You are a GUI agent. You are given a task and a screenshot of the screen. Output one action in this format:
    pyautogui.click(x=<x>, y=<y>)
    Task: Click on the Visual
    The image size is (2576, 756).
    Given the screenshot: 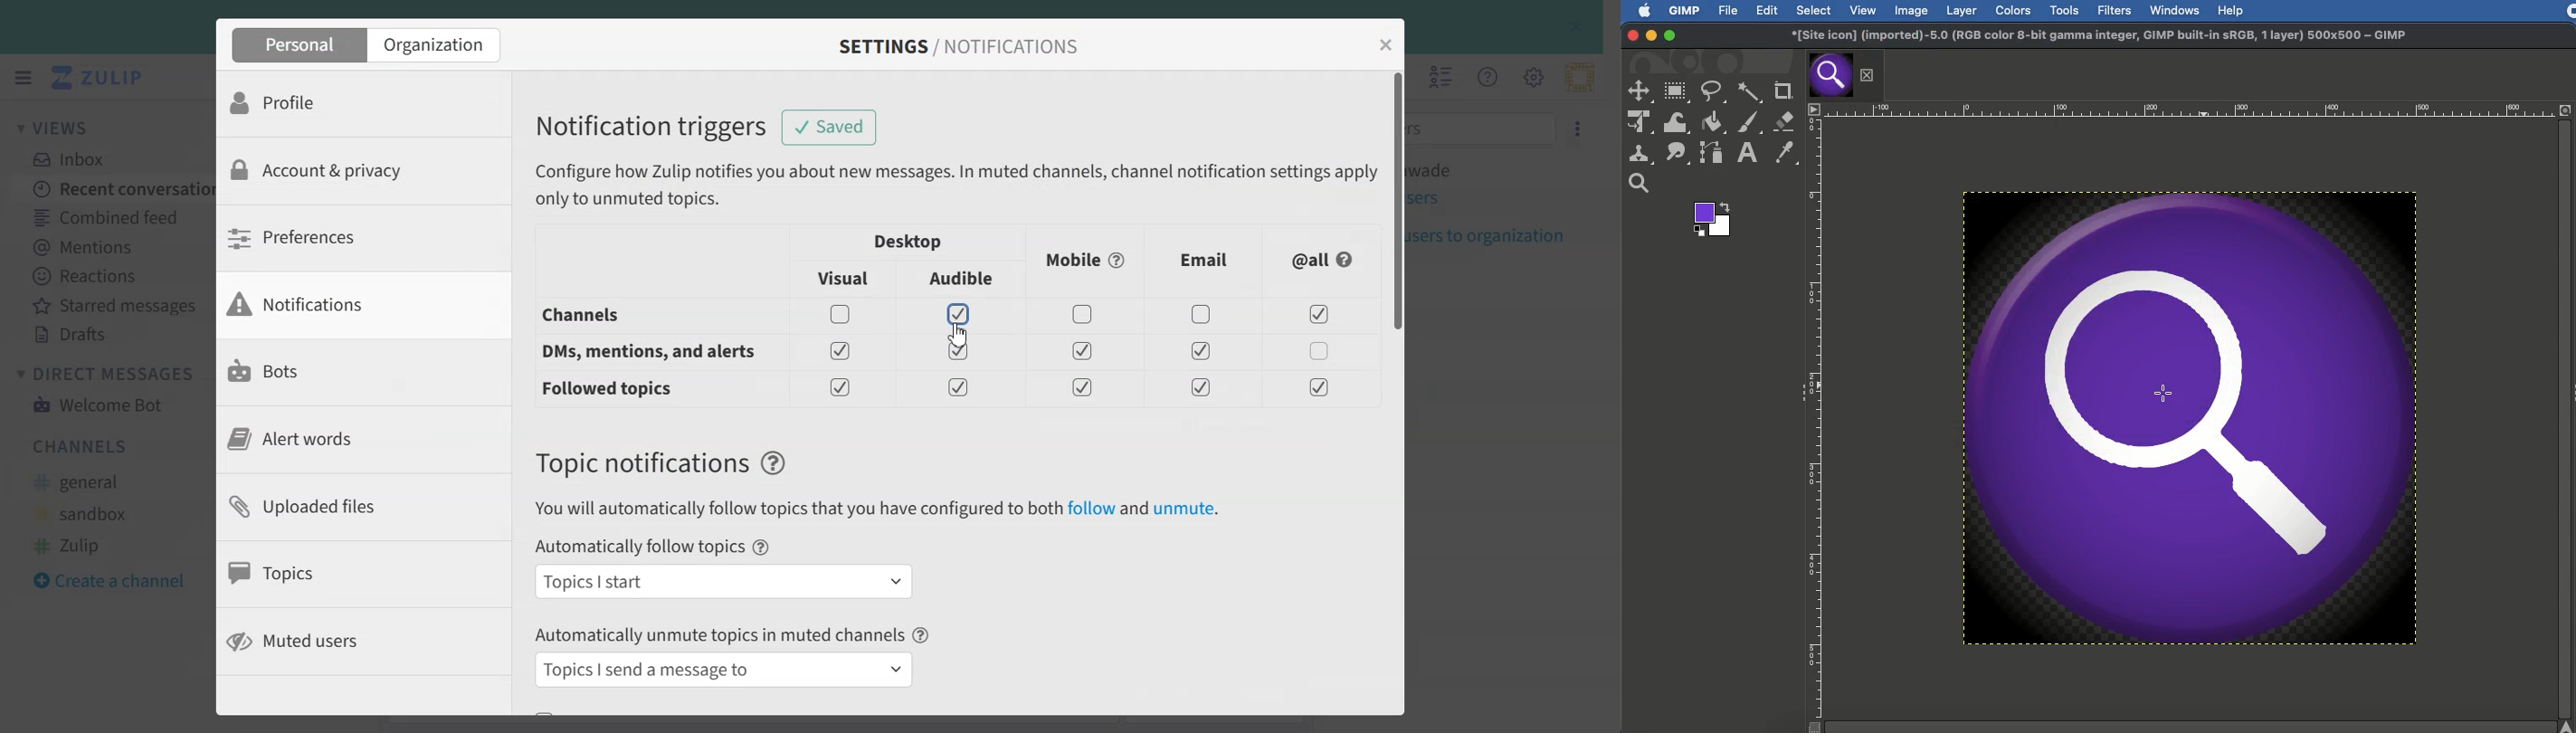 What is the action you would take?
    pyautogui.click(x=844, y=279)
    